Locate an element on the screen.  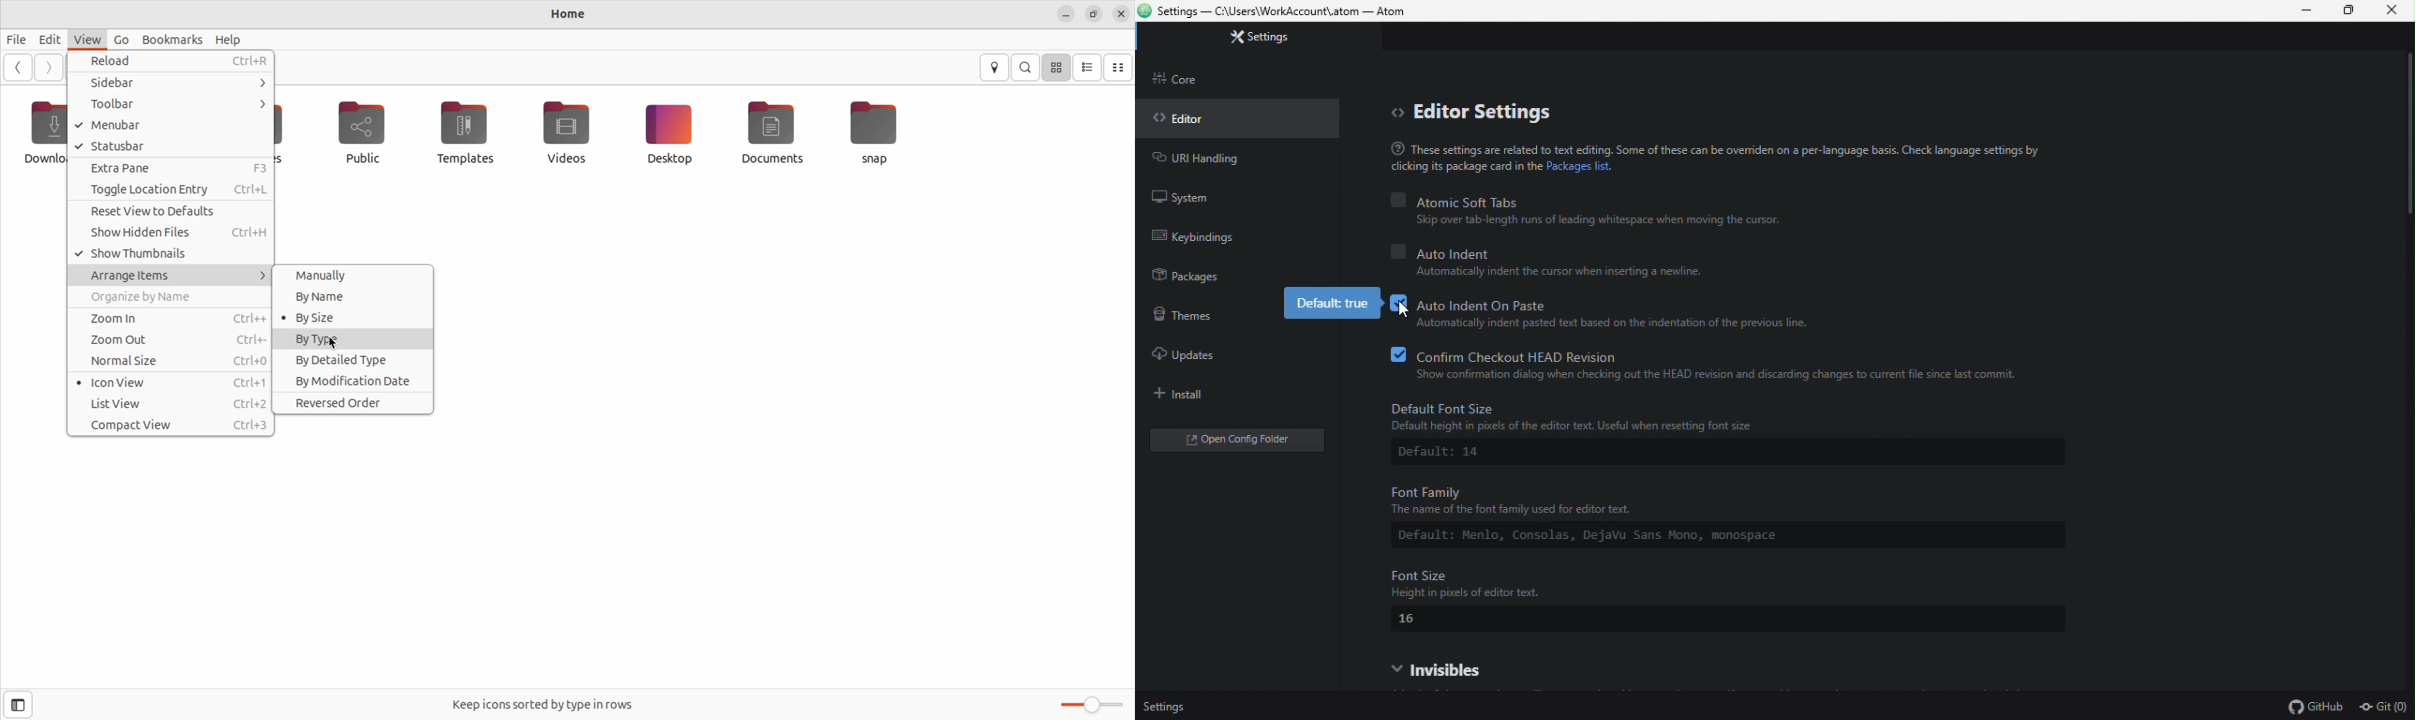
cursor is located at coordinates (1406, 311).